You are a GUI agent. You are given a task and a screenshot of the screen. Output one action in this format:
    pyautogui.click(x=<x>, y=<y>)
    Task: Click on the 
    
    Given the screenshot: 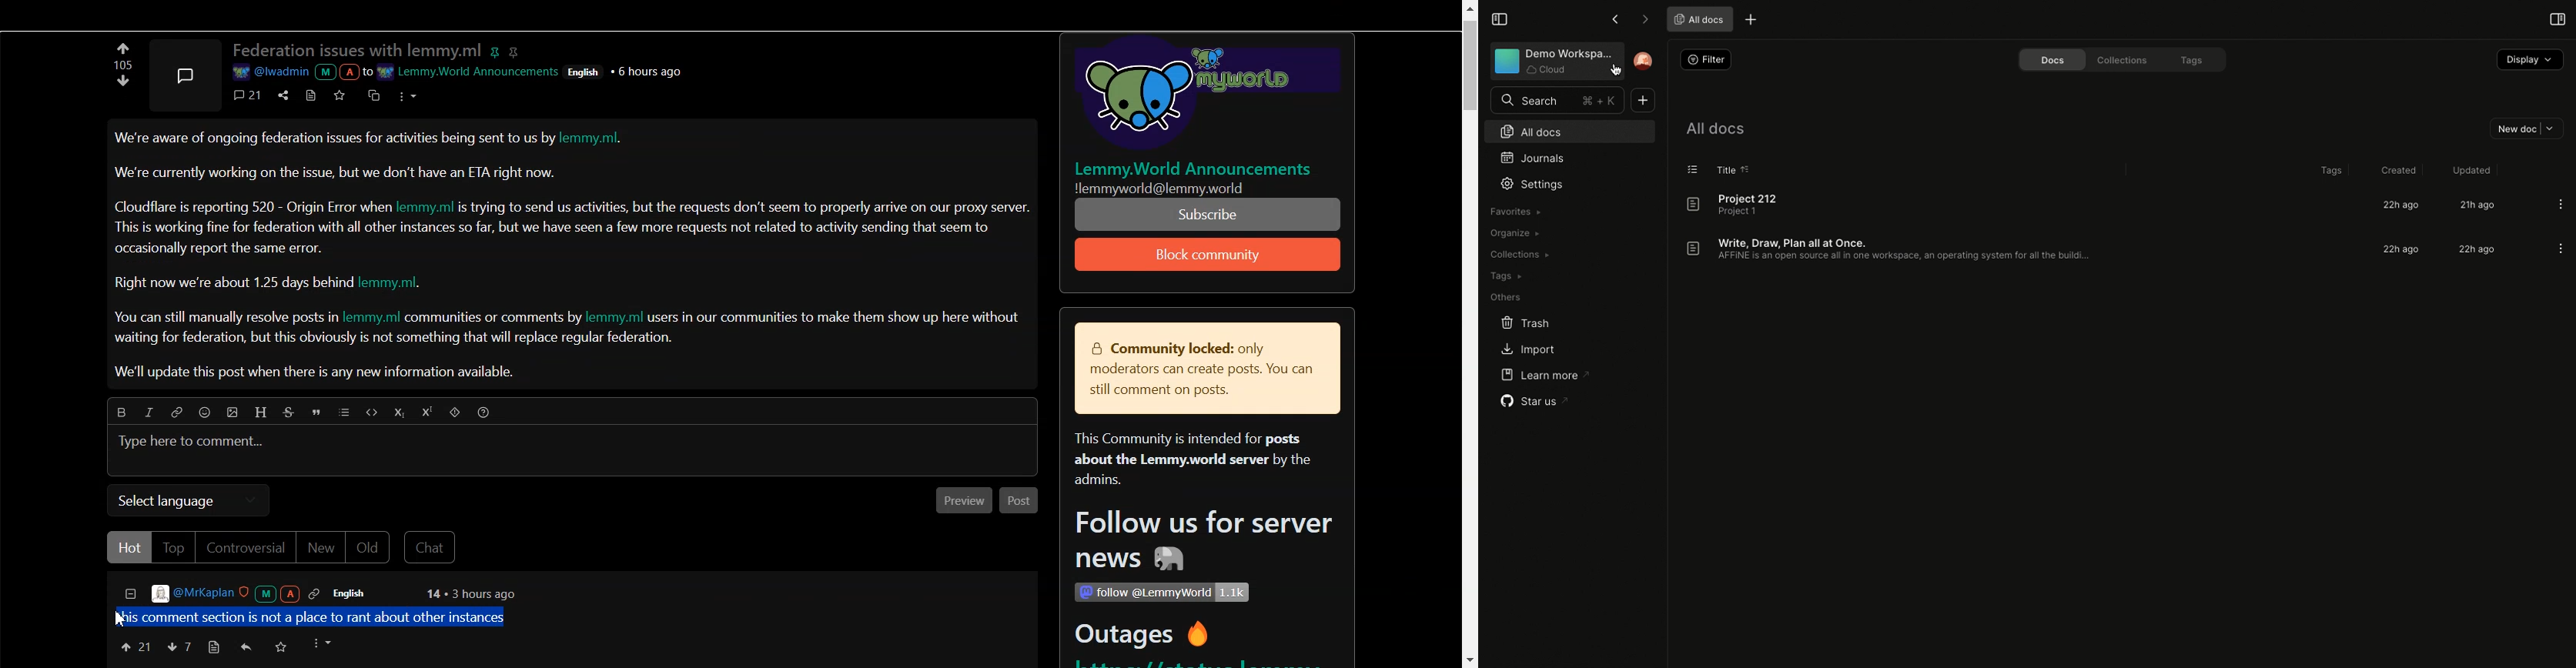 What is the action you would take?
    pyautogui.click(x=587, y=71)
    